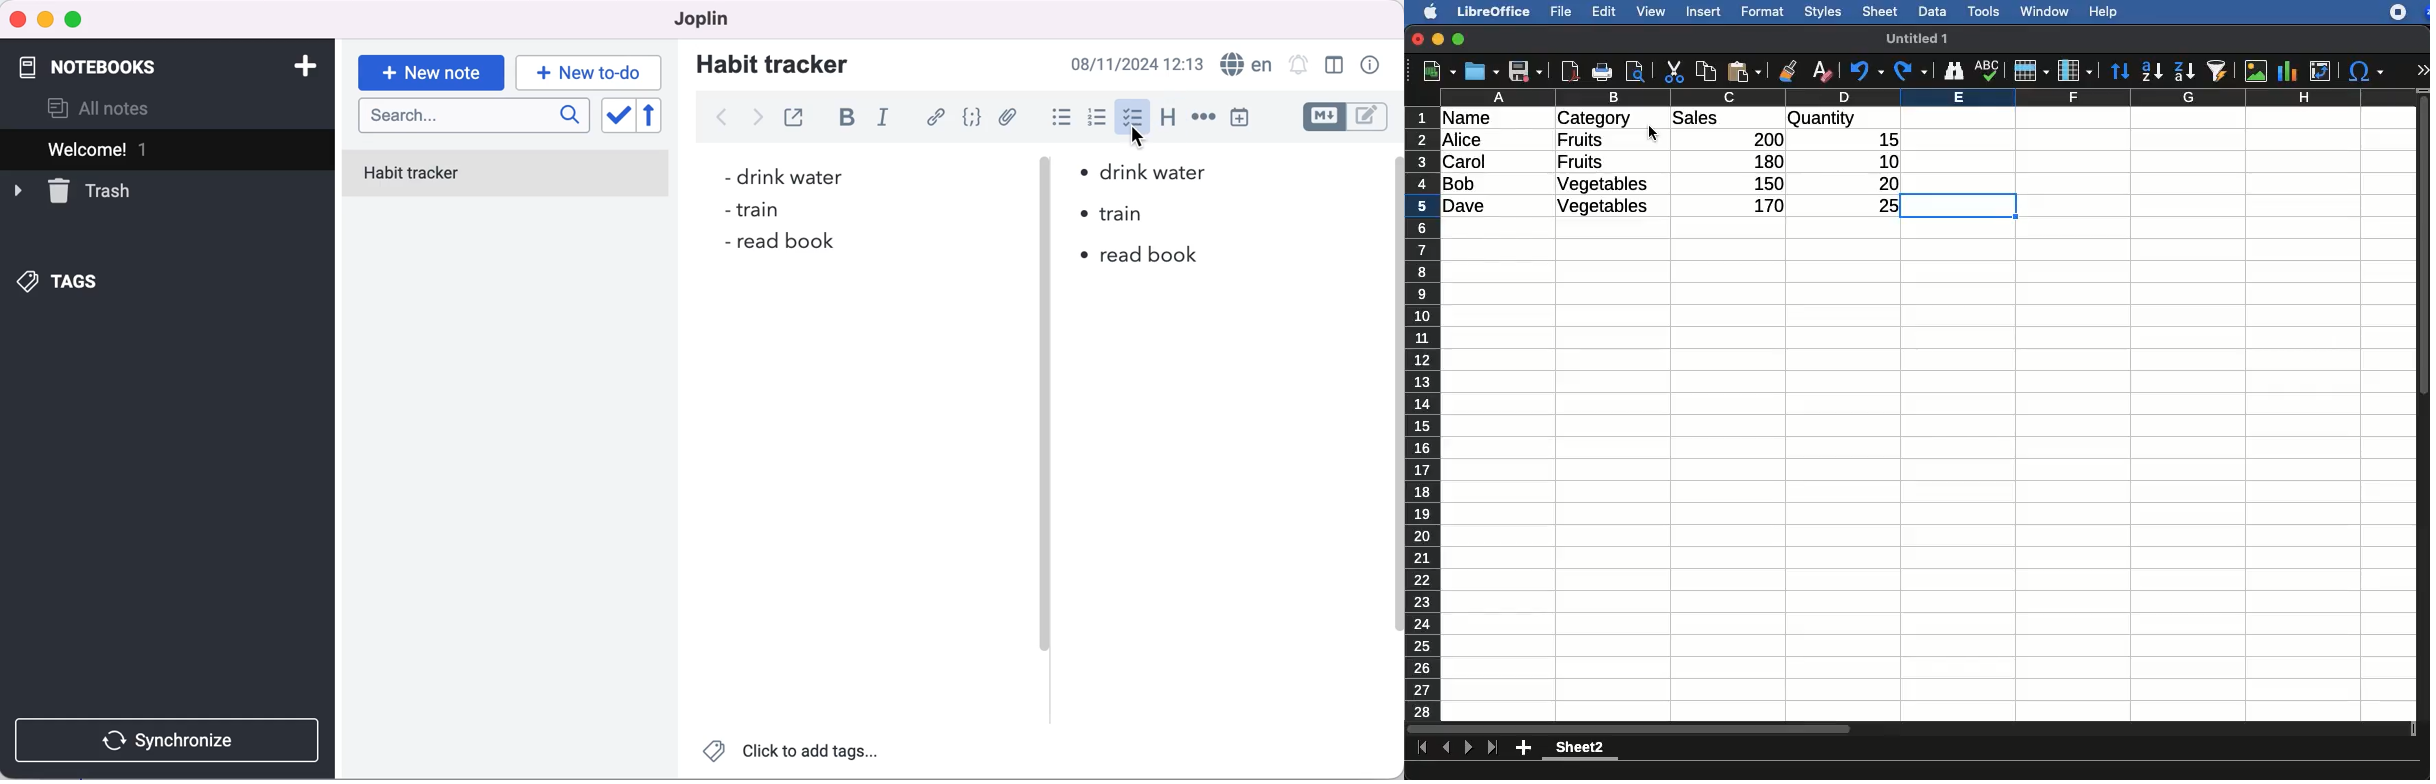  I want to click on chart, so click(2288, 71).